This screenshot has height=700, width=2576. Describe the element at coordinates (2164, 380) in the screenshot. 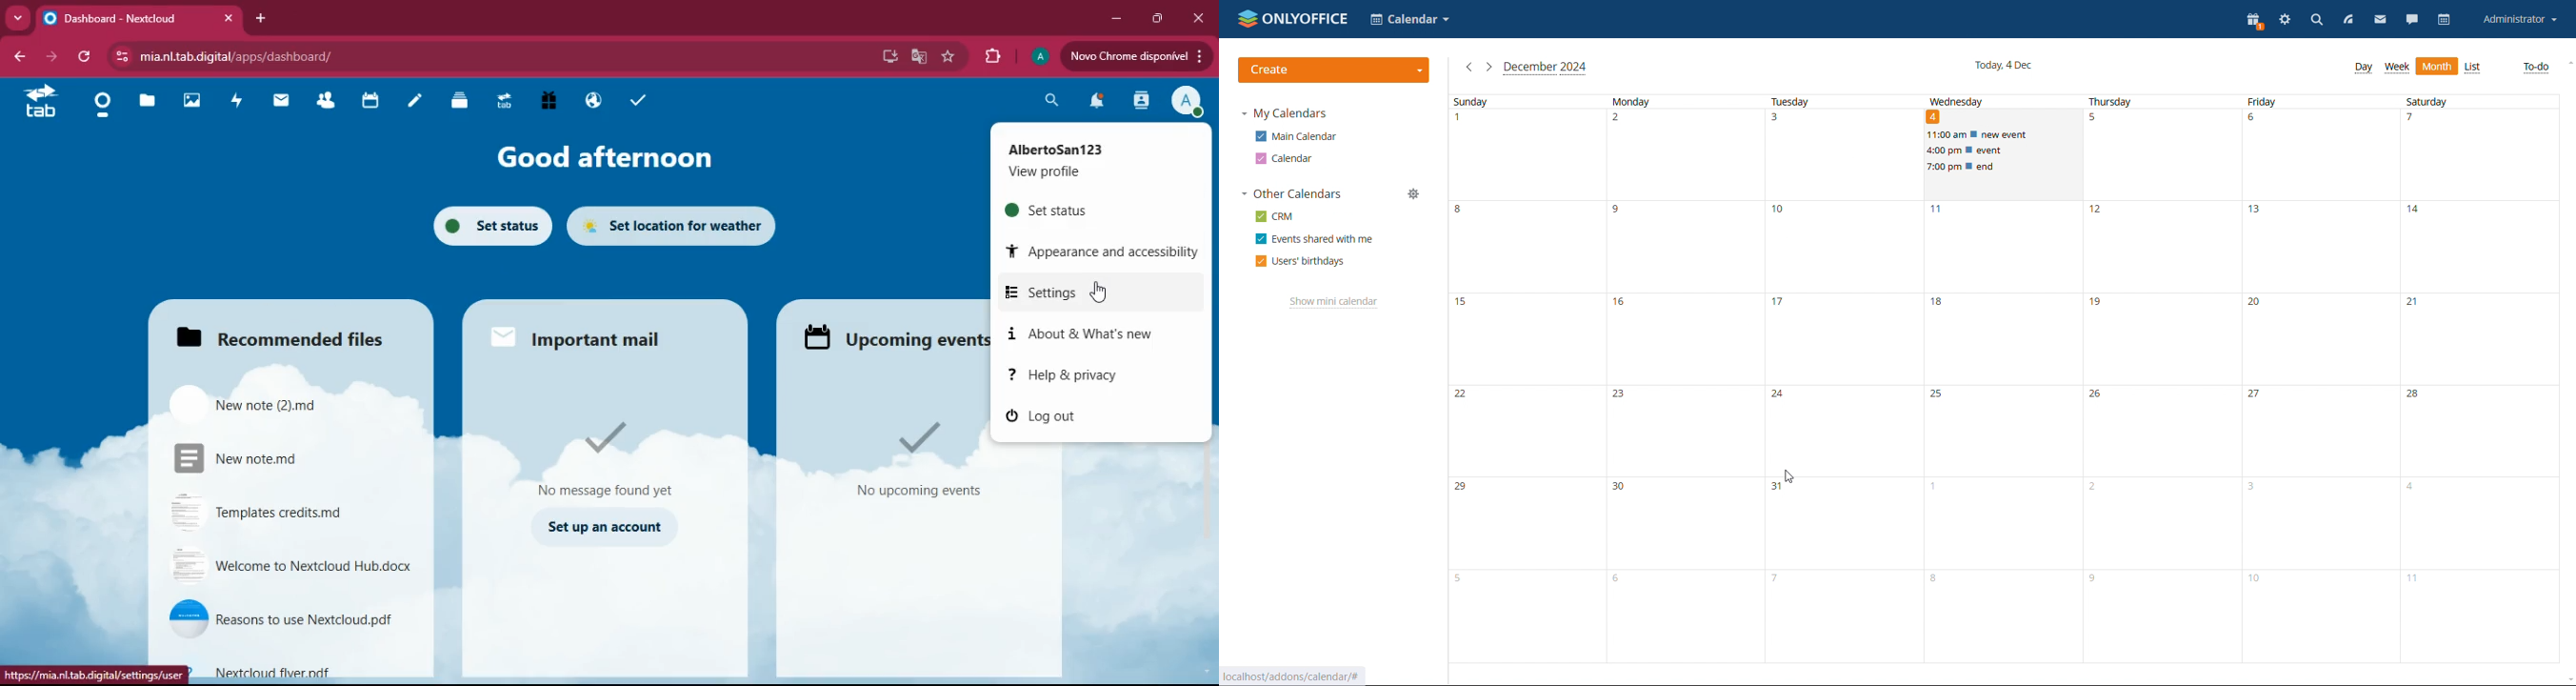

I see `thursday` at that location.